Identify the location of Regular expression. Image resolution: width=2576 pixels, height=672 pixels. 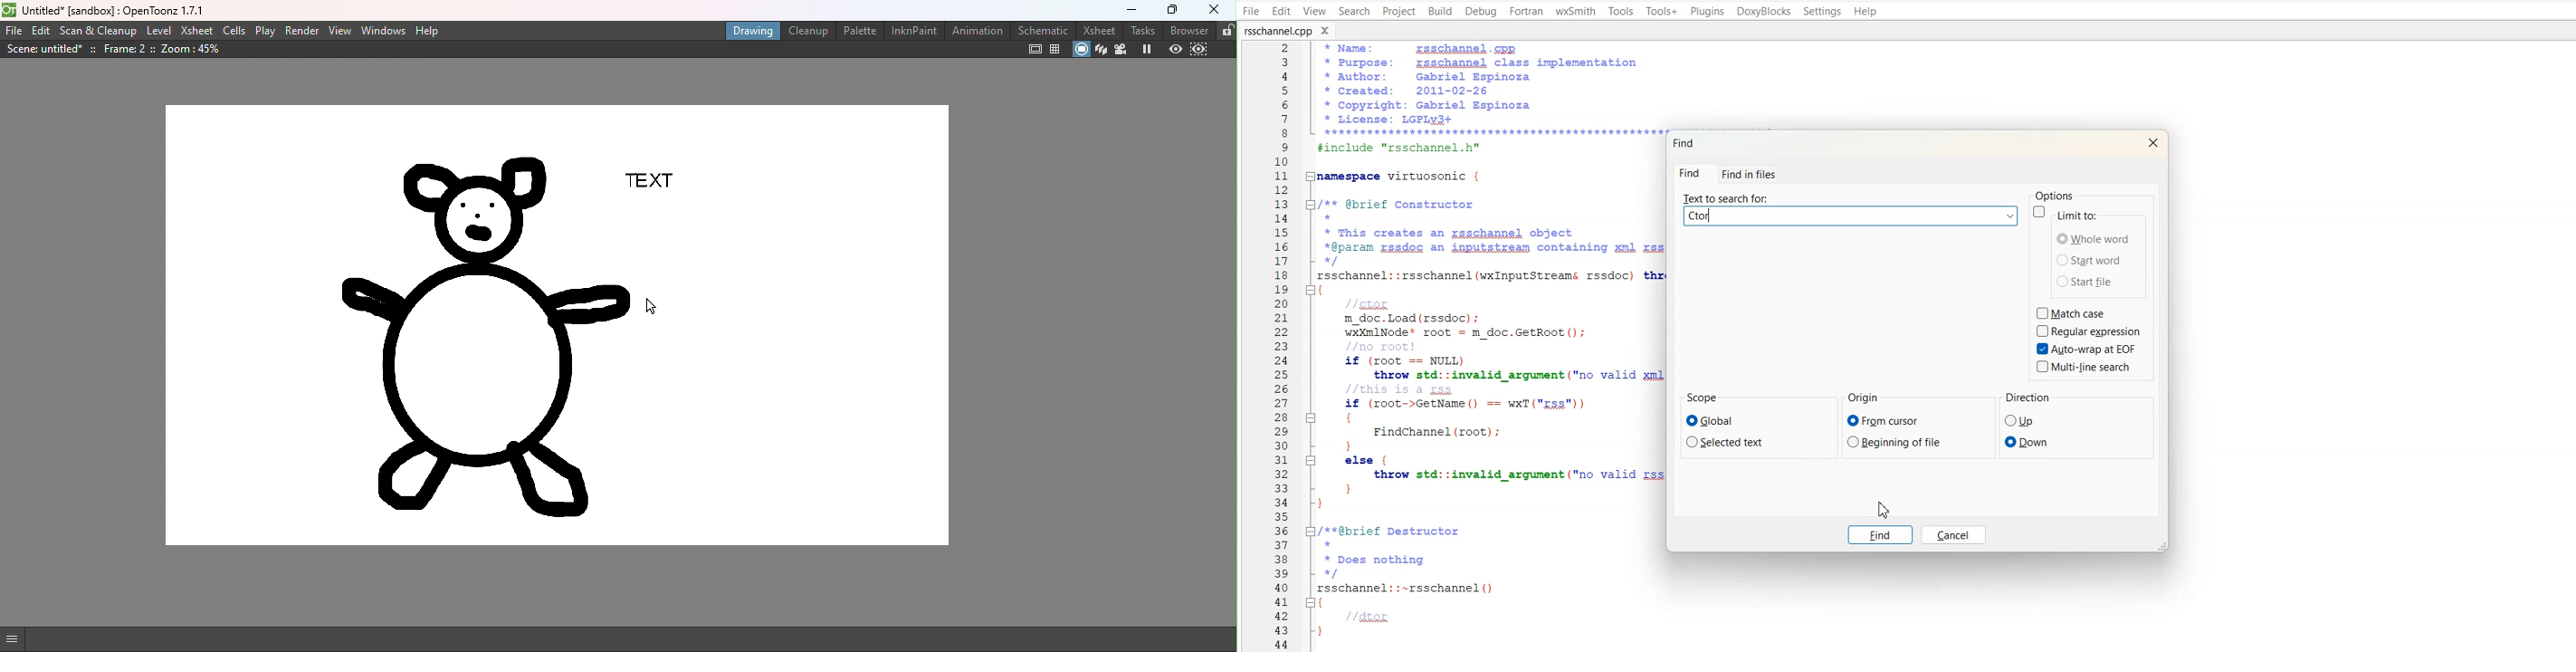
(2092, 331).